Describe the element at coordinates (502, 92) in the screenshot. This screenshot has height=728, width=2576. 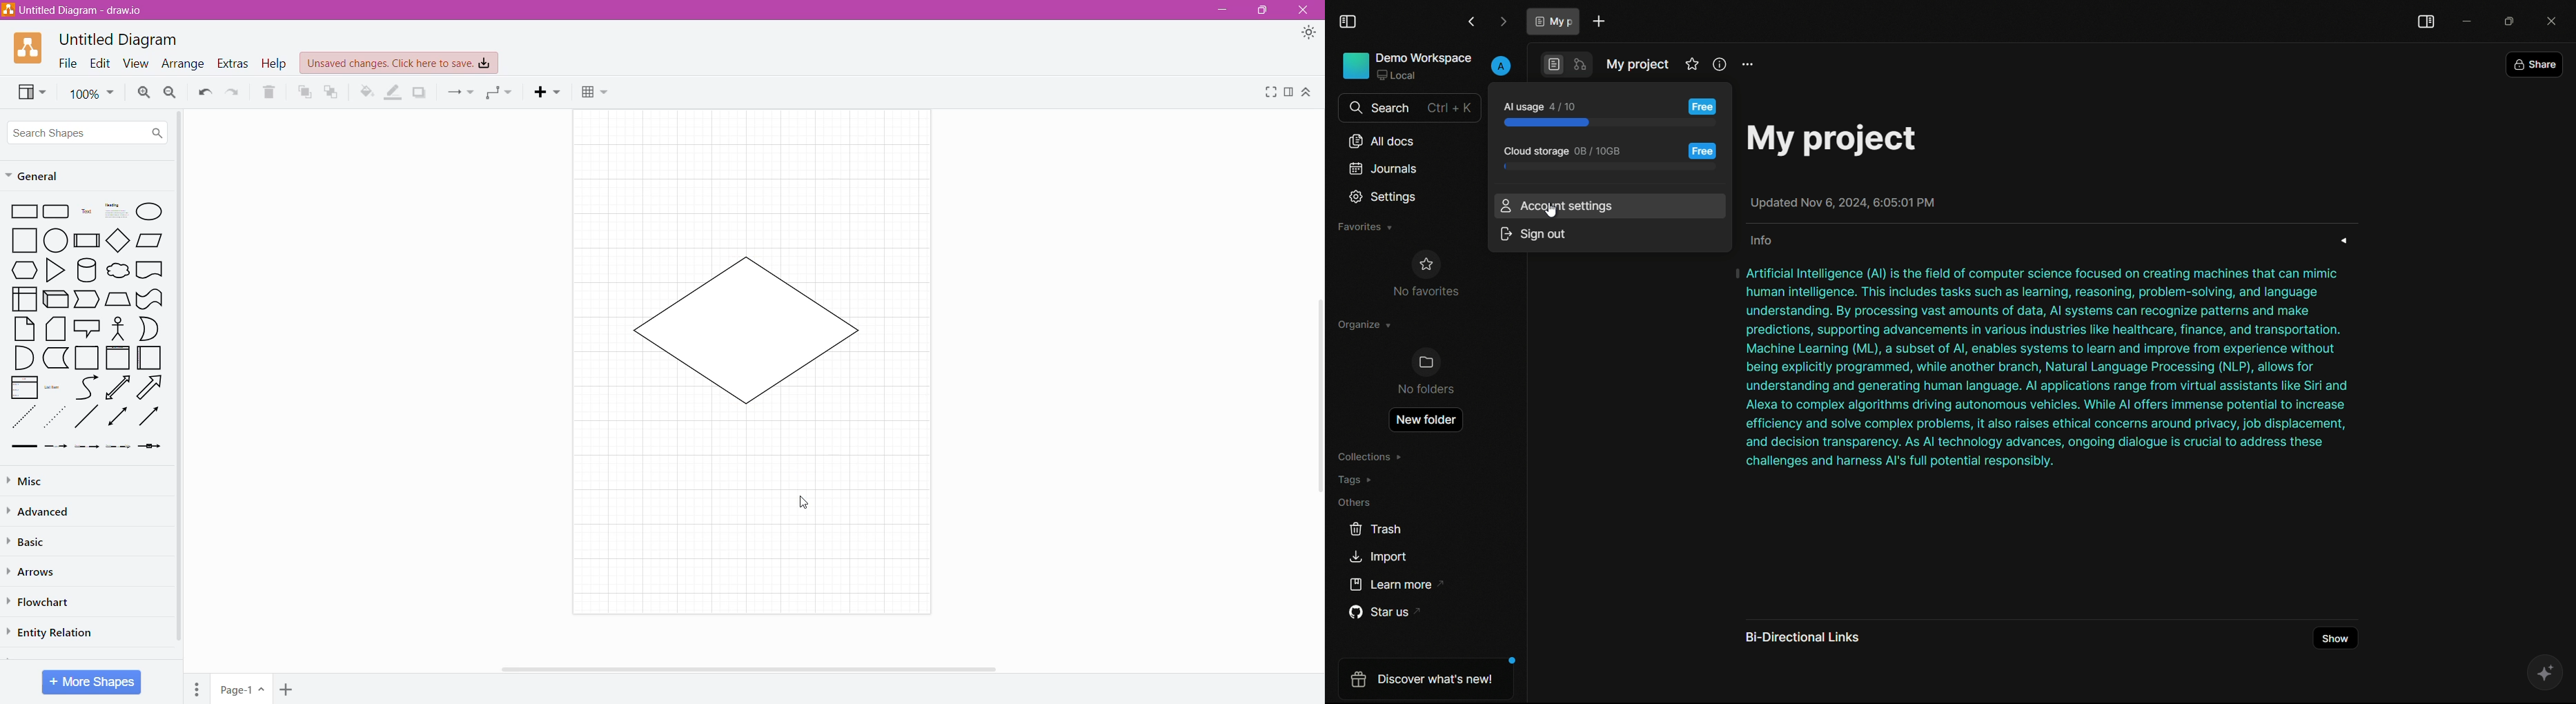
I see `Waypoints` at that location.